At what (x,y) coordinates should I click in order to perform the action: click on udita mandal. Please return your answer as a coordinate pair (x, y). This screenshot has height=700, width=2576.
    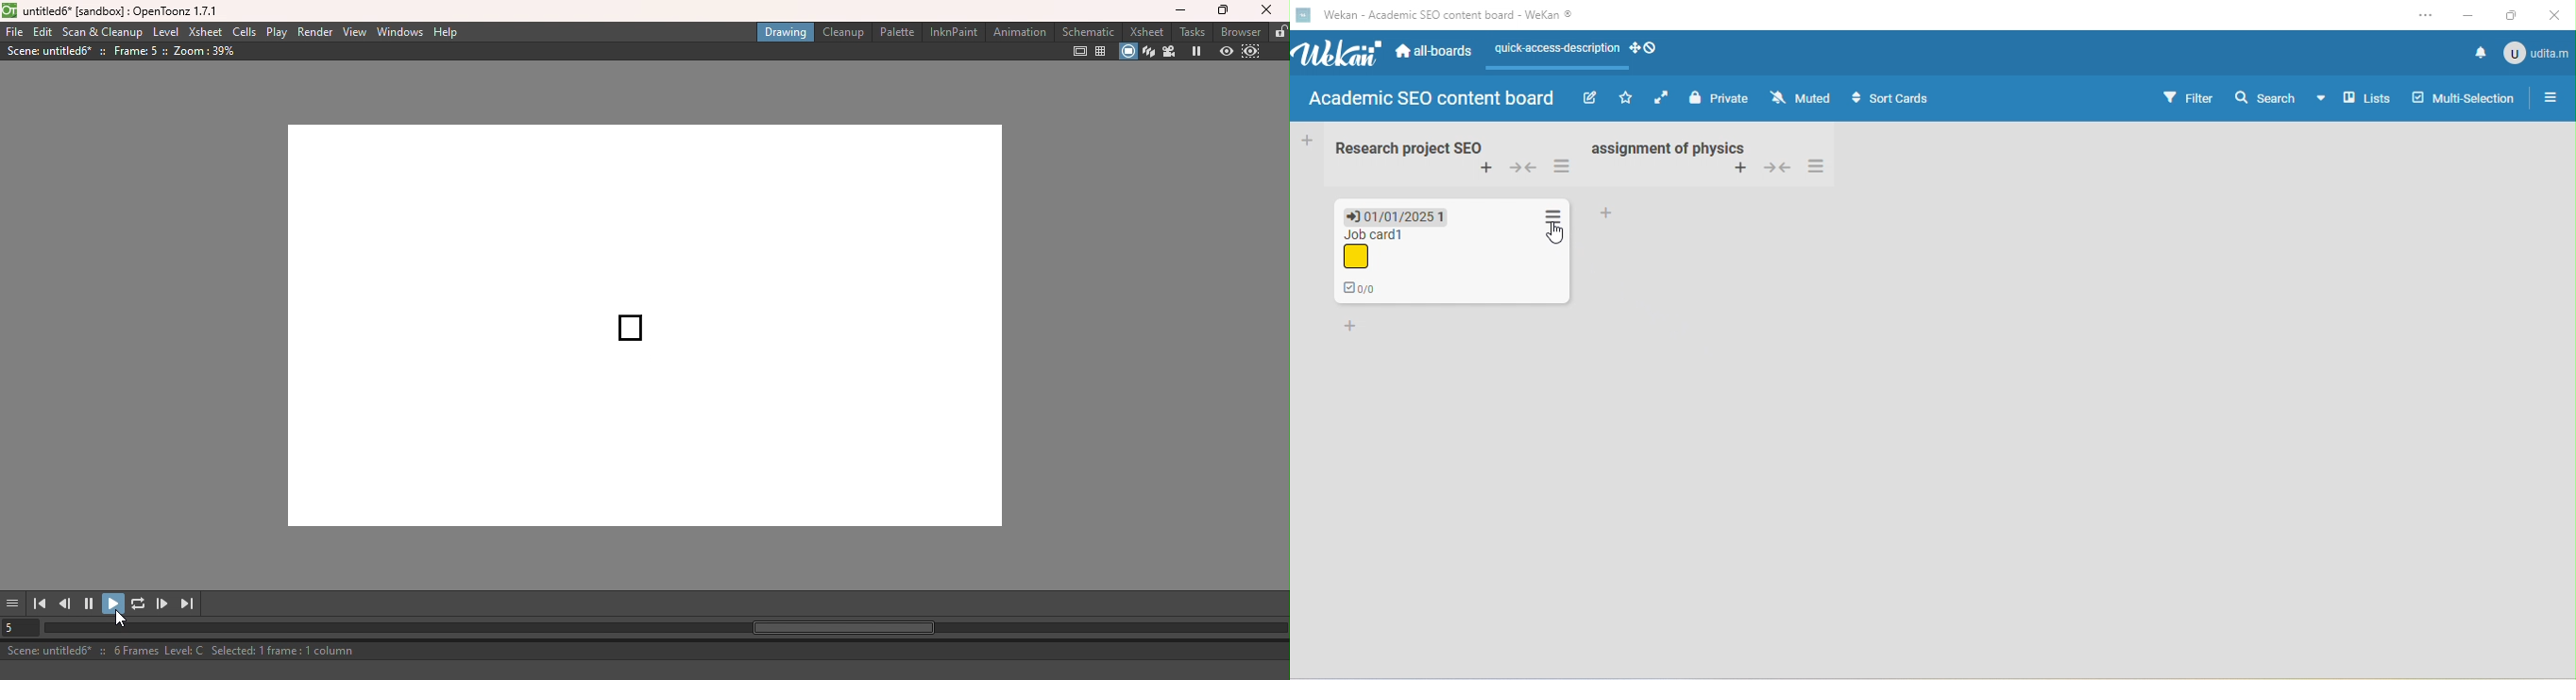
    Looking at the image, I should click on (2539, 53).